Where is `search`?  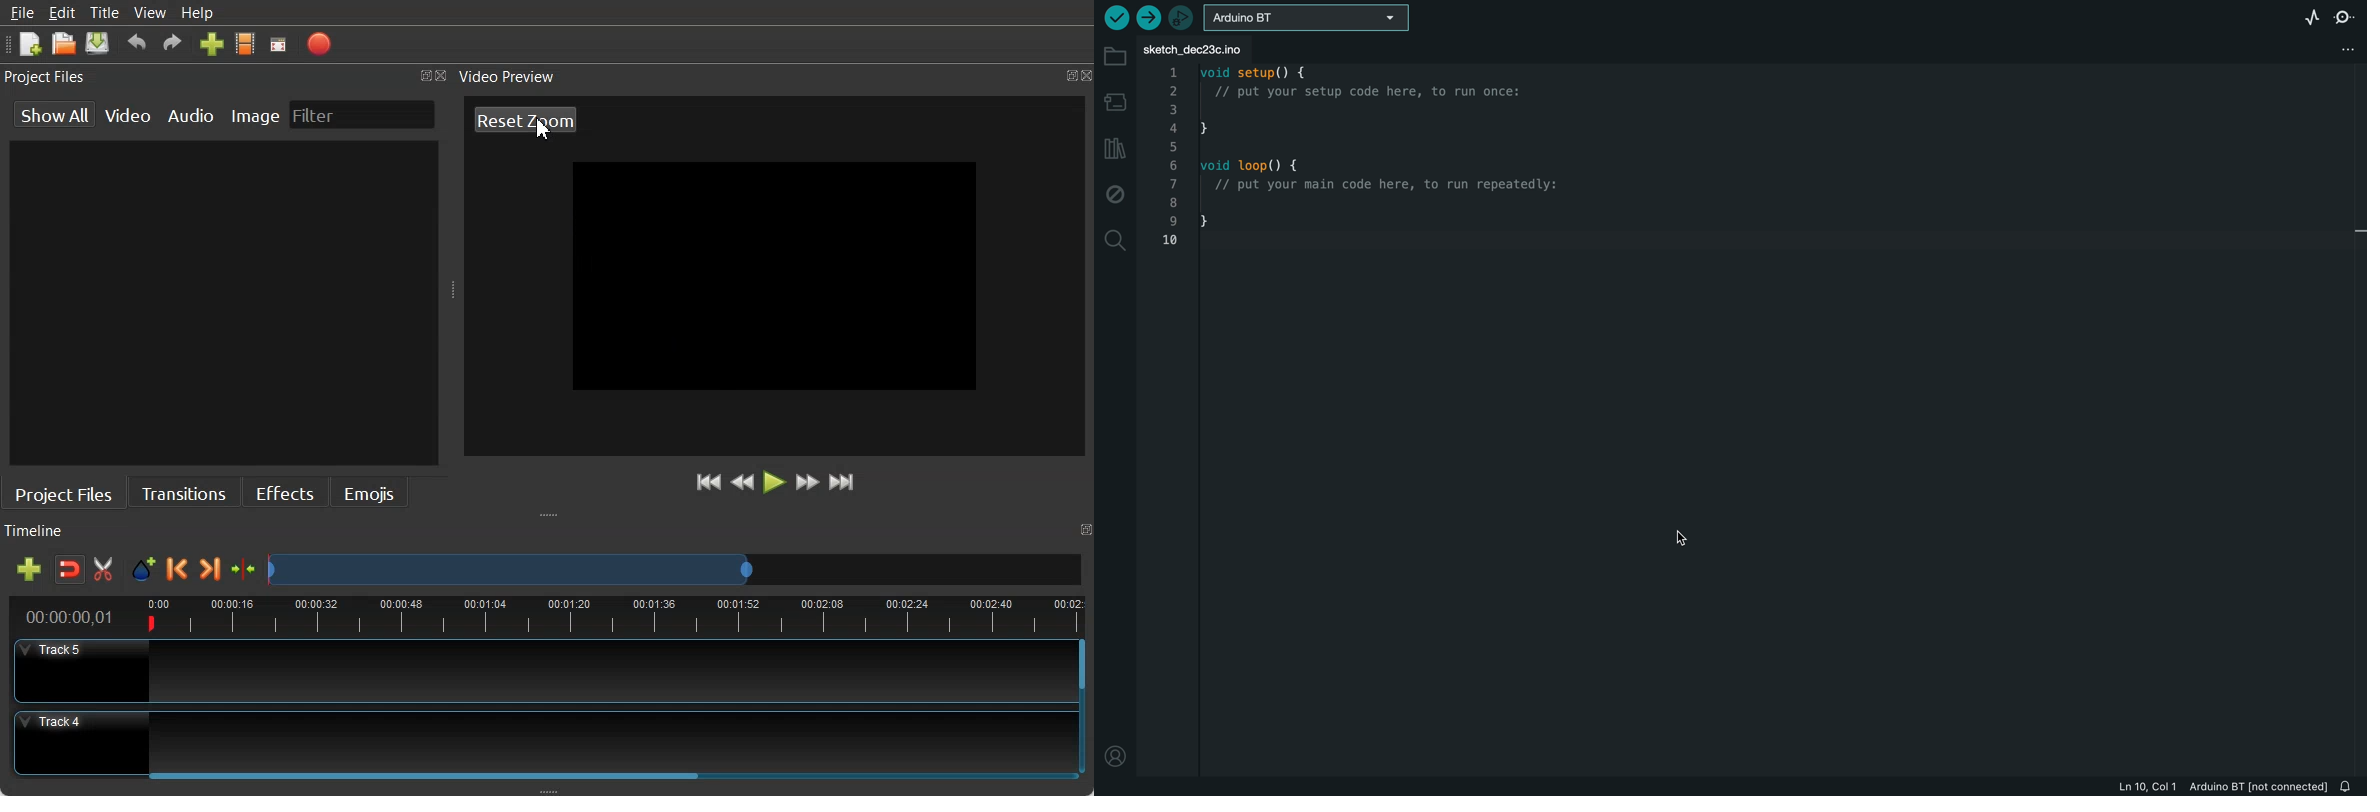 search is located at coordinates (1115, 241).